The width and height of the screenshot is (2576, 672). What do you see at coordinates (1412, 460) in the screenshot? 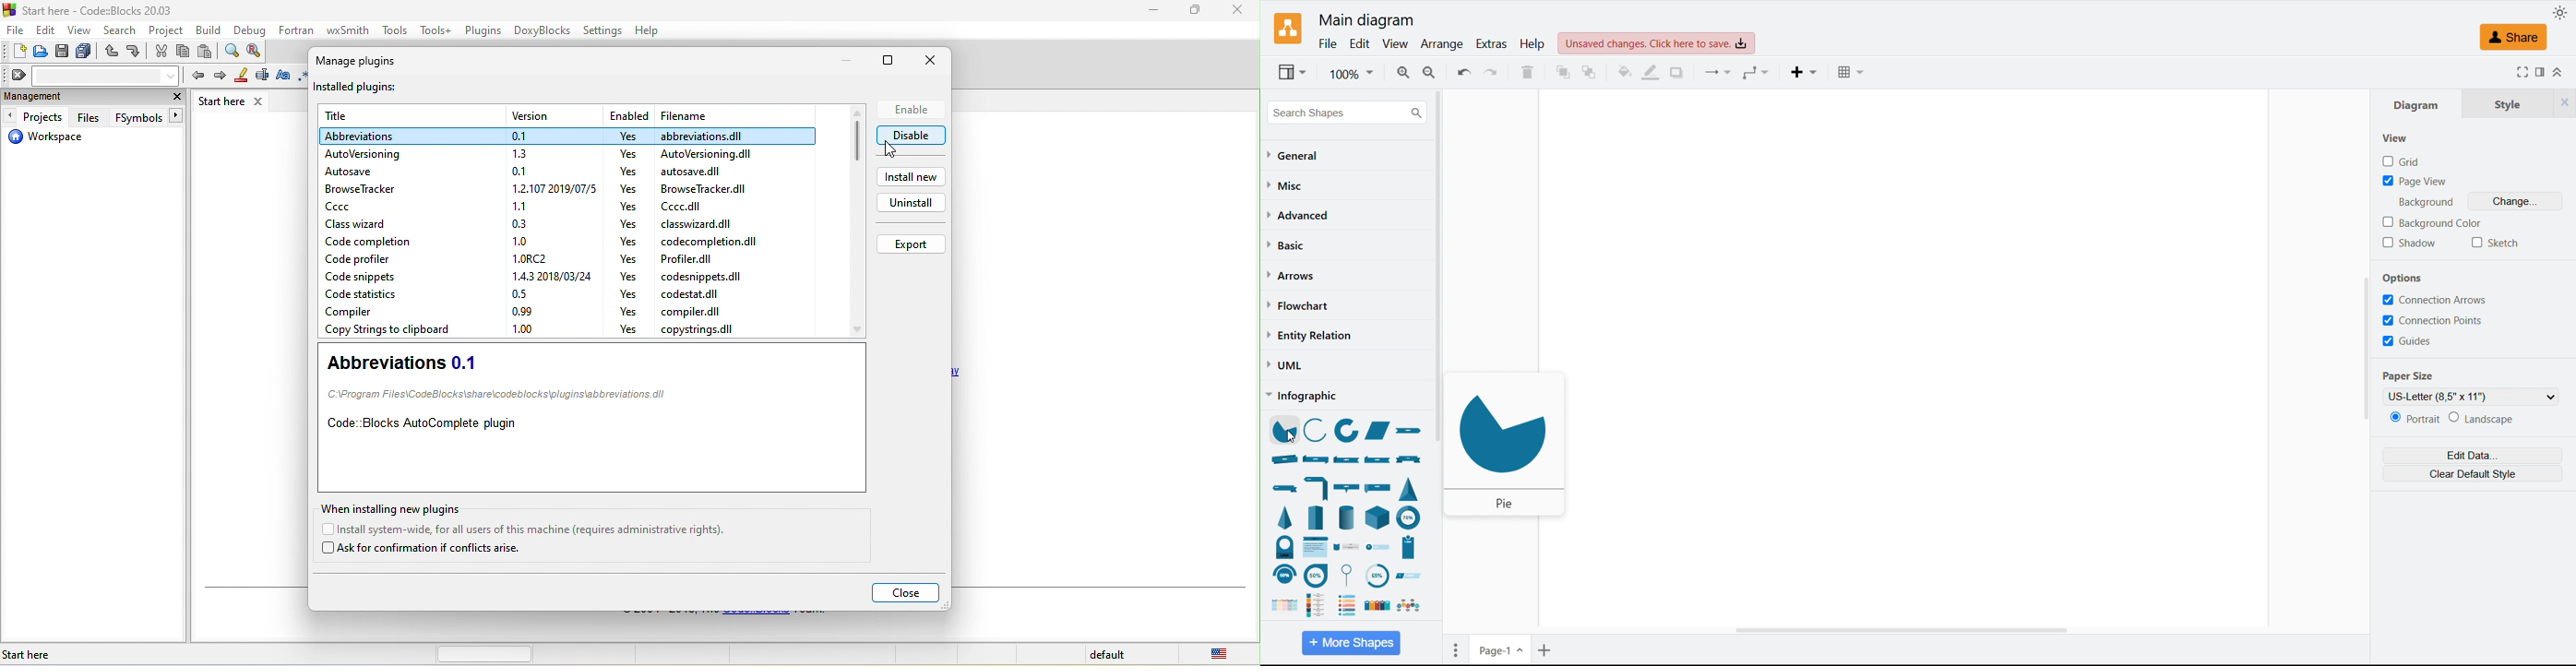
I see `banner` at bounding box center [1412, 460].